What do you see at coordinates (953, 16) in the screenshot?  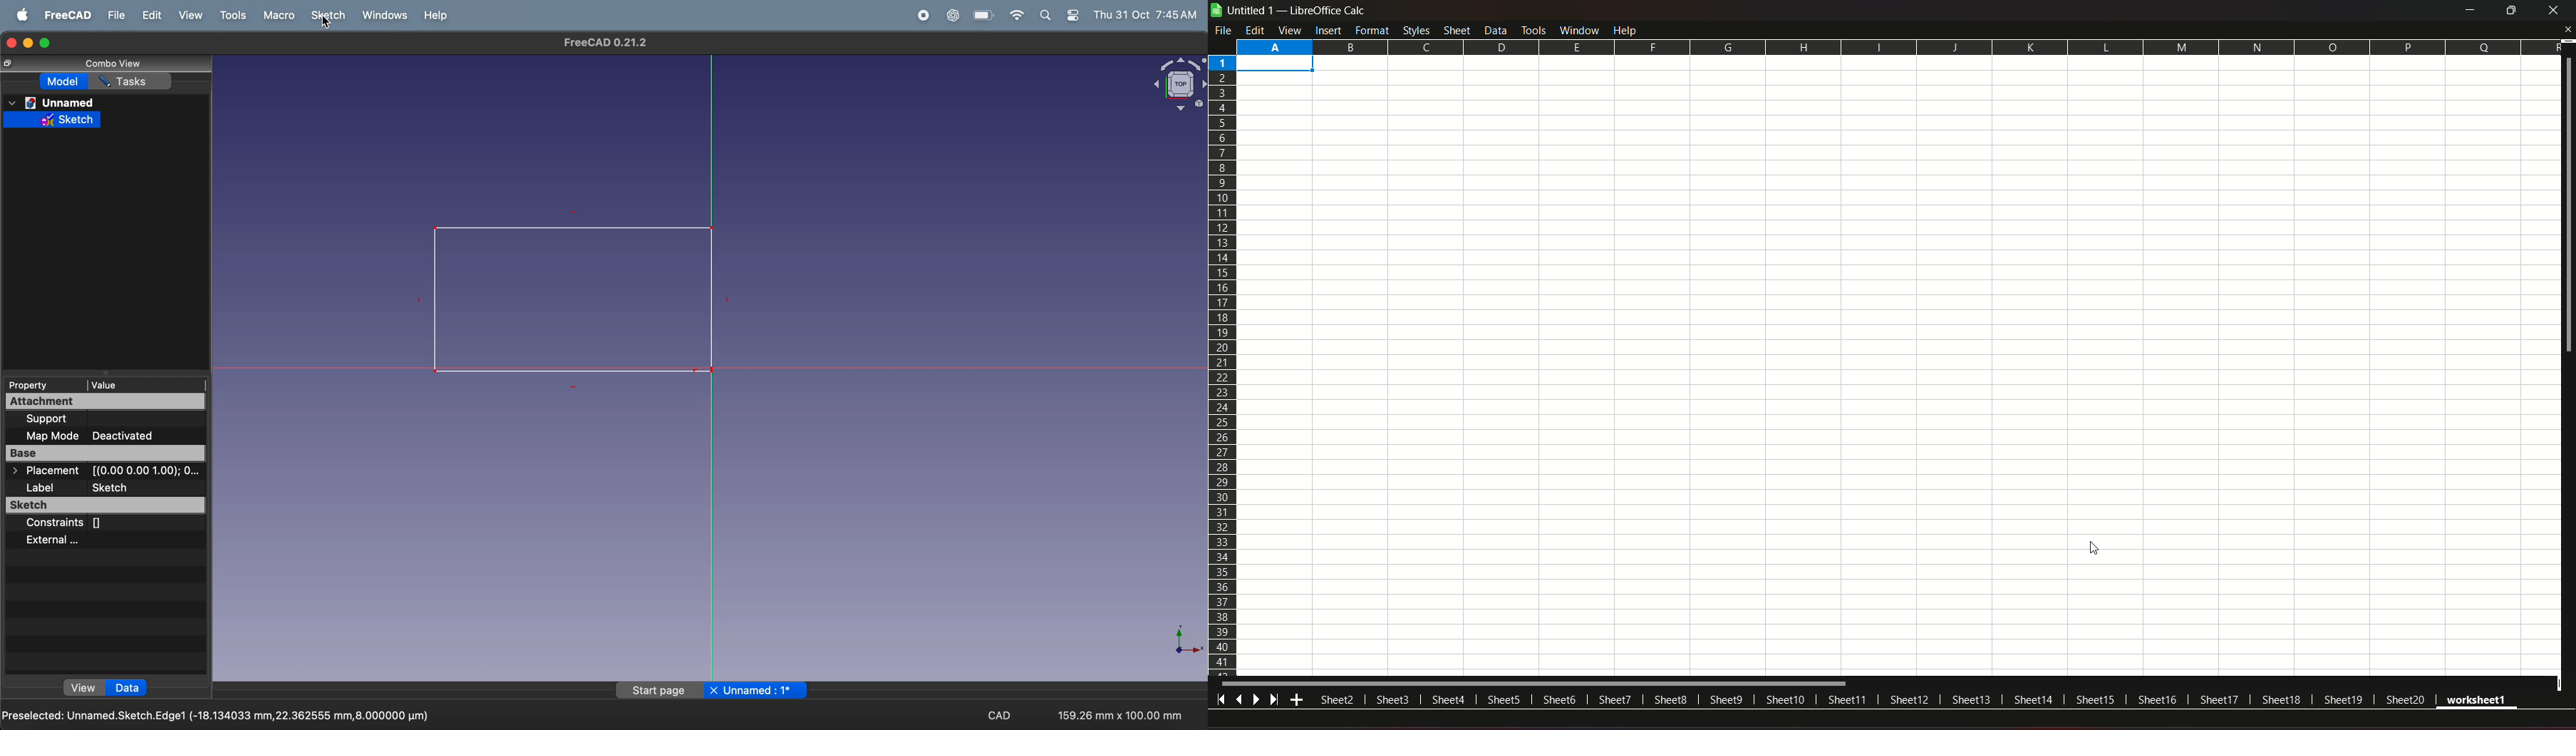 I see `chatgpt` at bounding box center [953, 16].